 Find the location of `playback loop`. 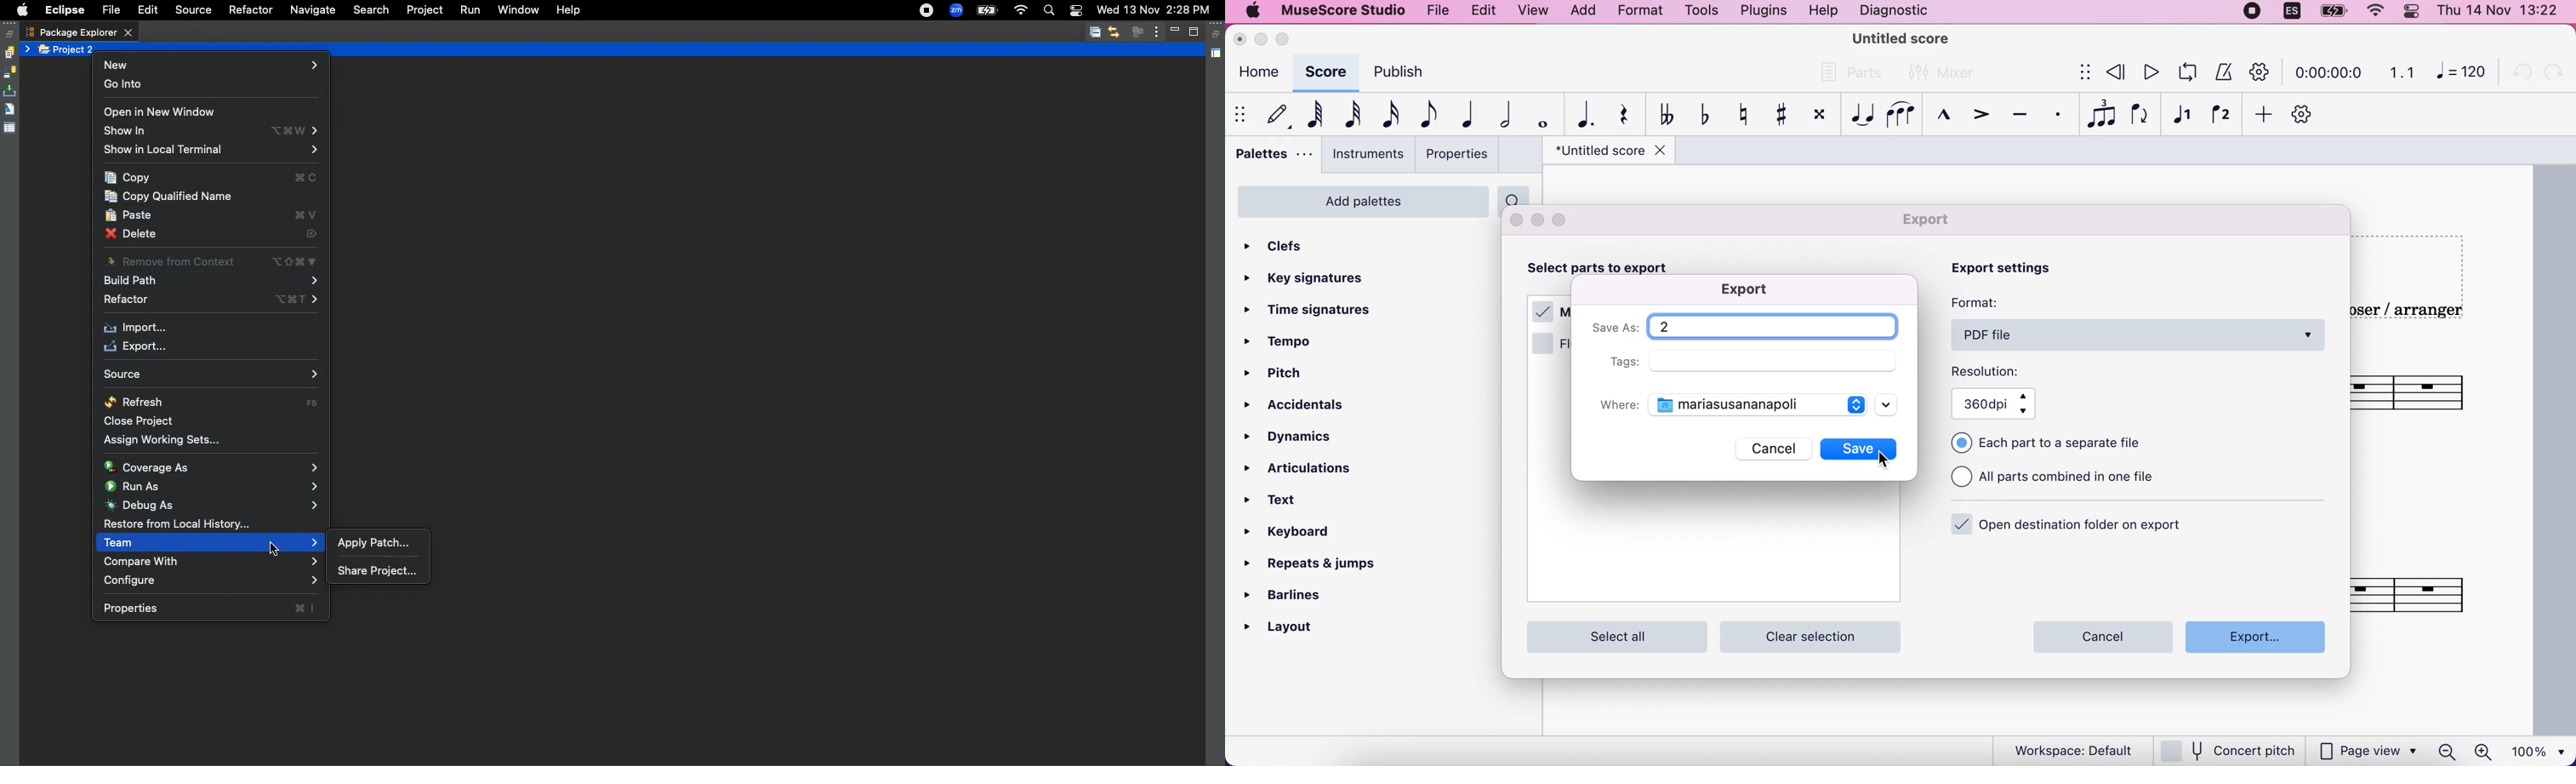

playback loop is located at coordinates (2185, 73).